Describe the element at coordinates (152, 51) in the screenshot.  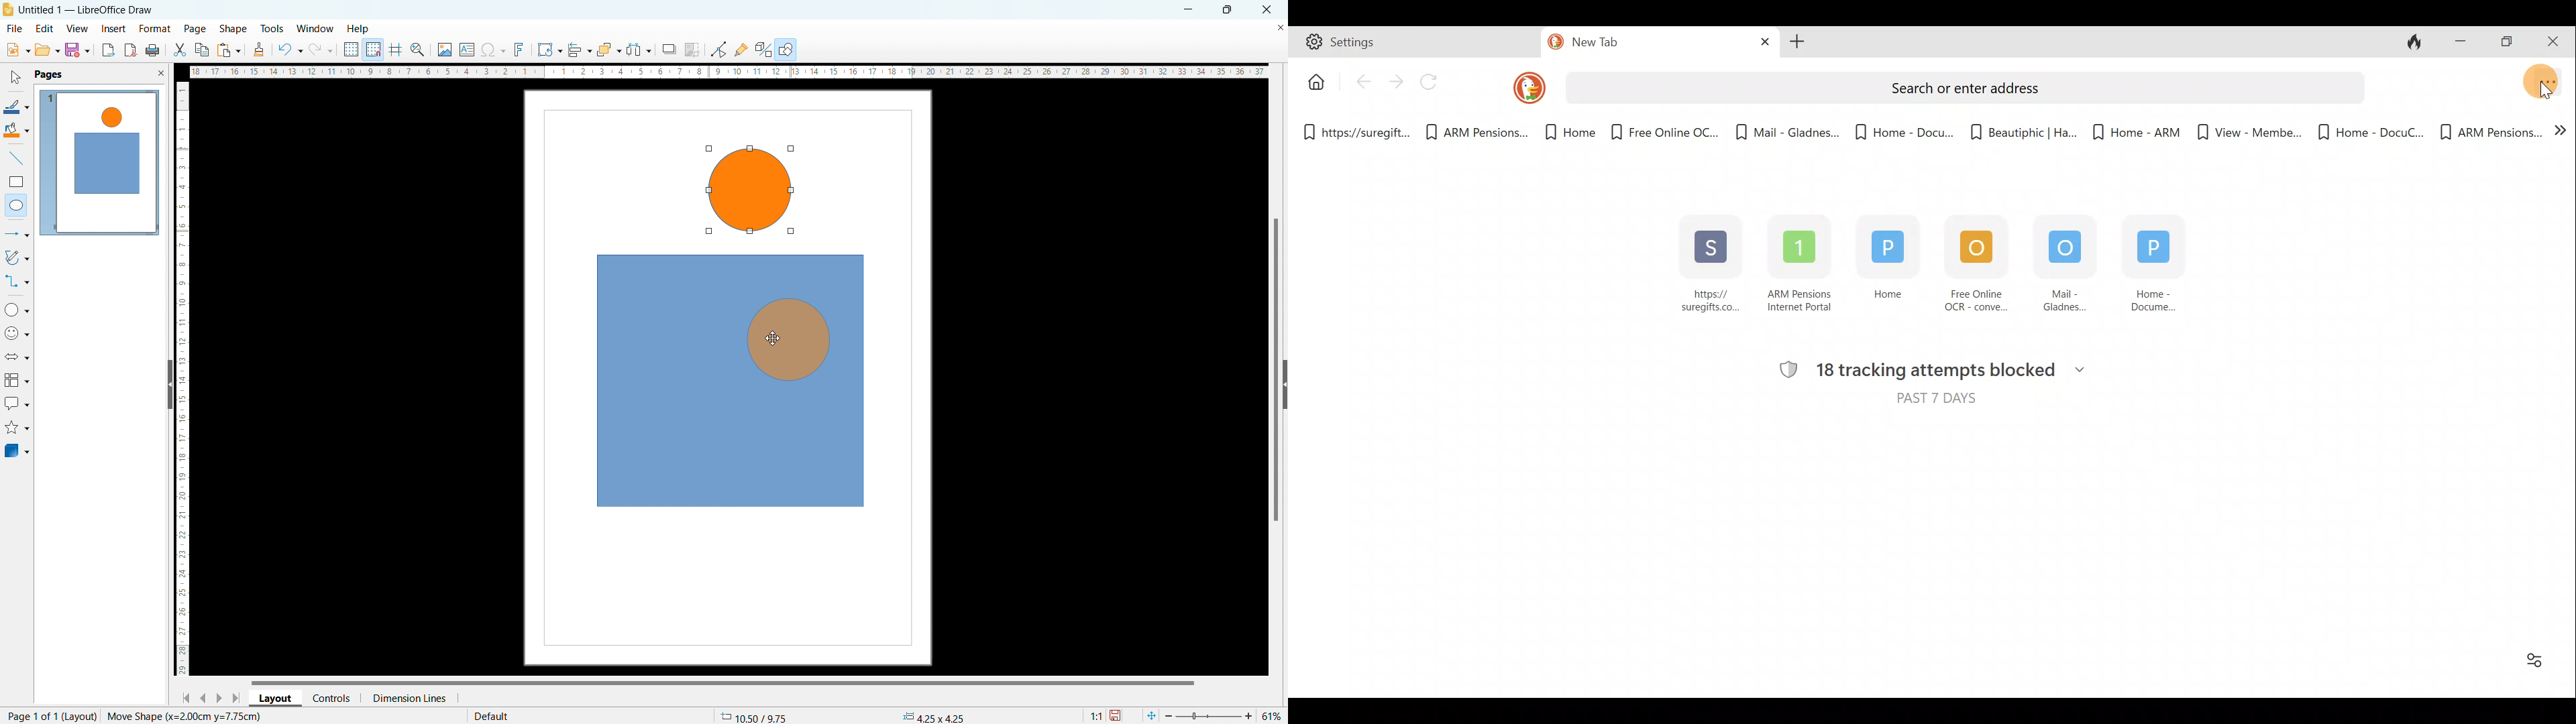
I see `print` at that location.